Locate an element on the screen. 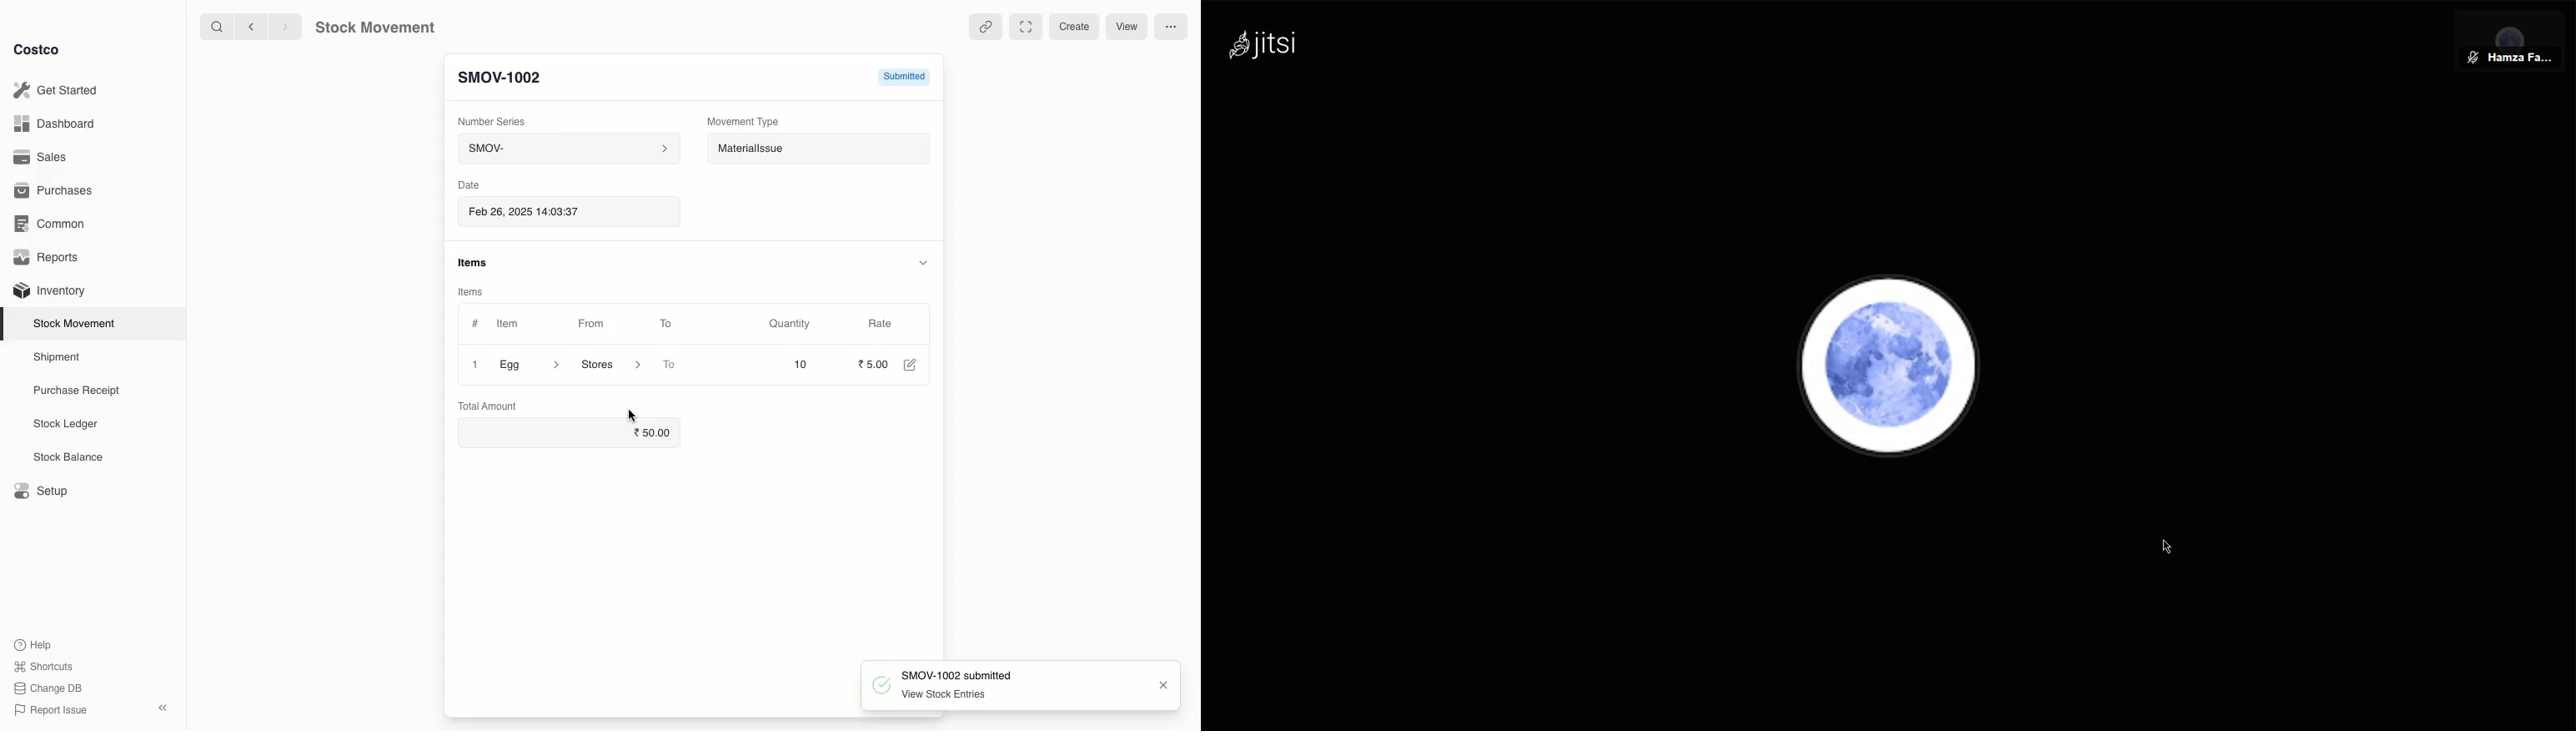  forward is located at coordinates (281, 26).